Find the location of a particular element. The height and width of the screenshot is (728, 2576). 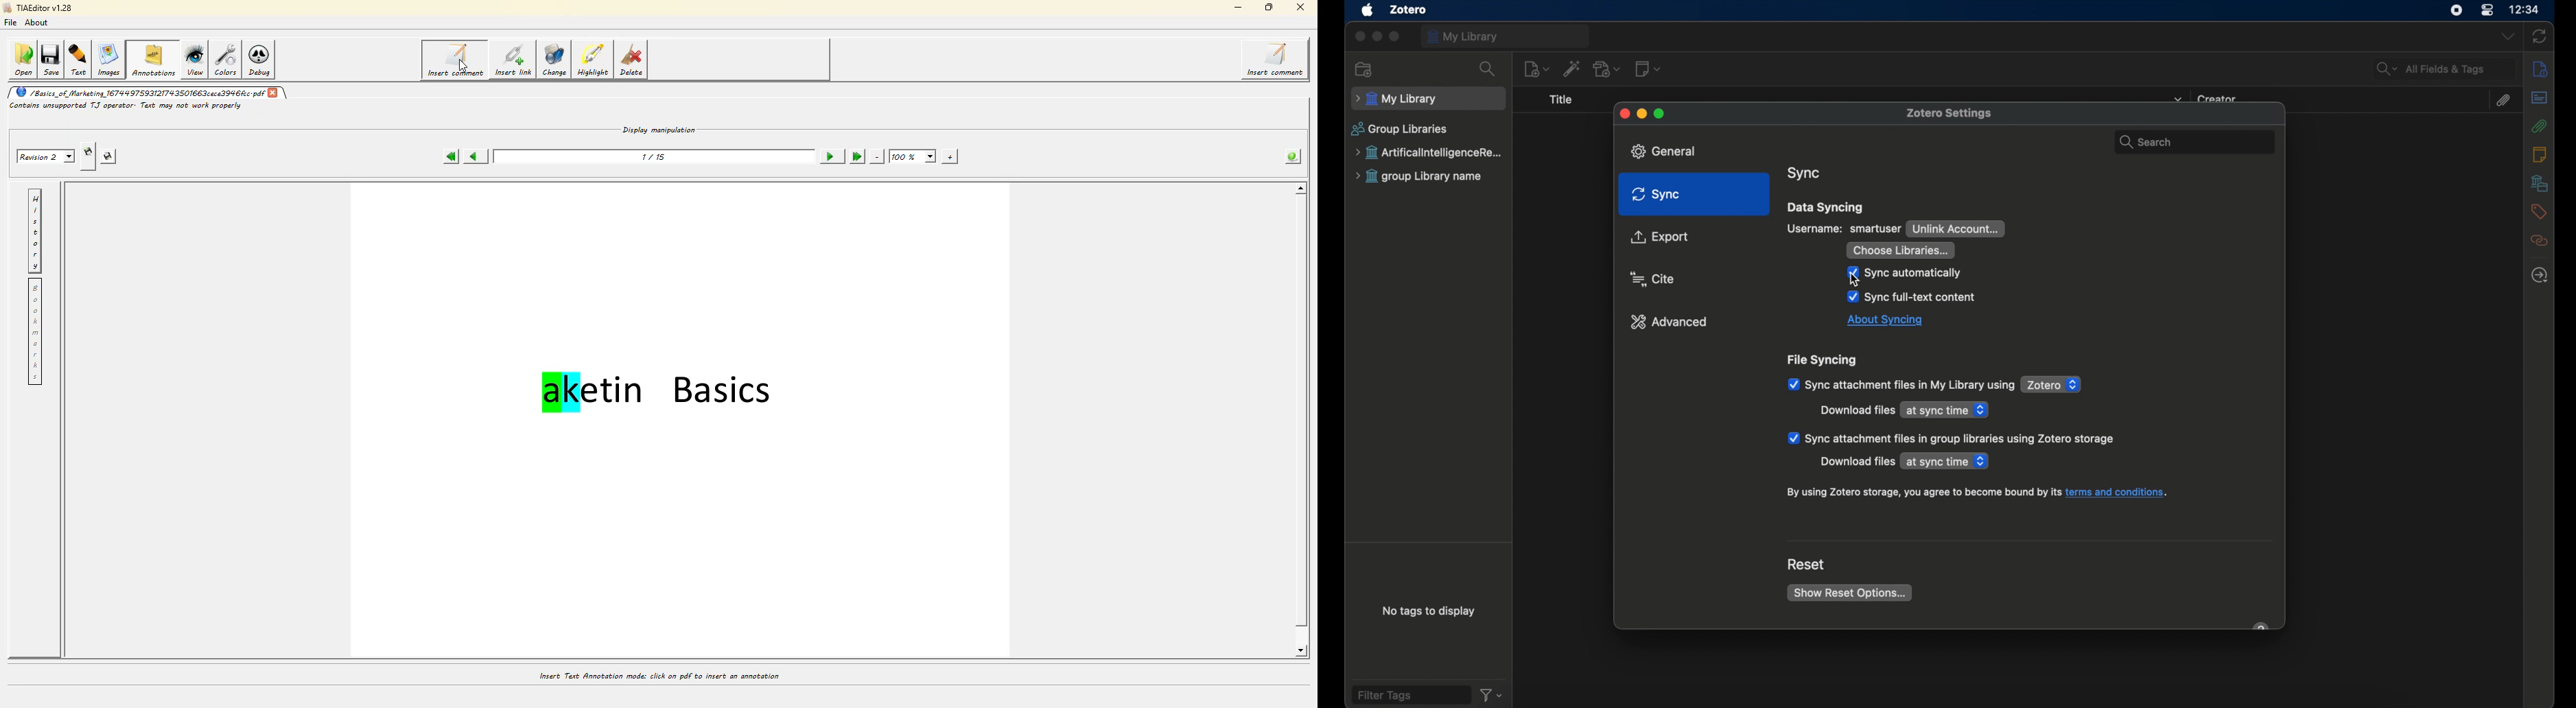

minimize is located at coordinates (1642, 114).